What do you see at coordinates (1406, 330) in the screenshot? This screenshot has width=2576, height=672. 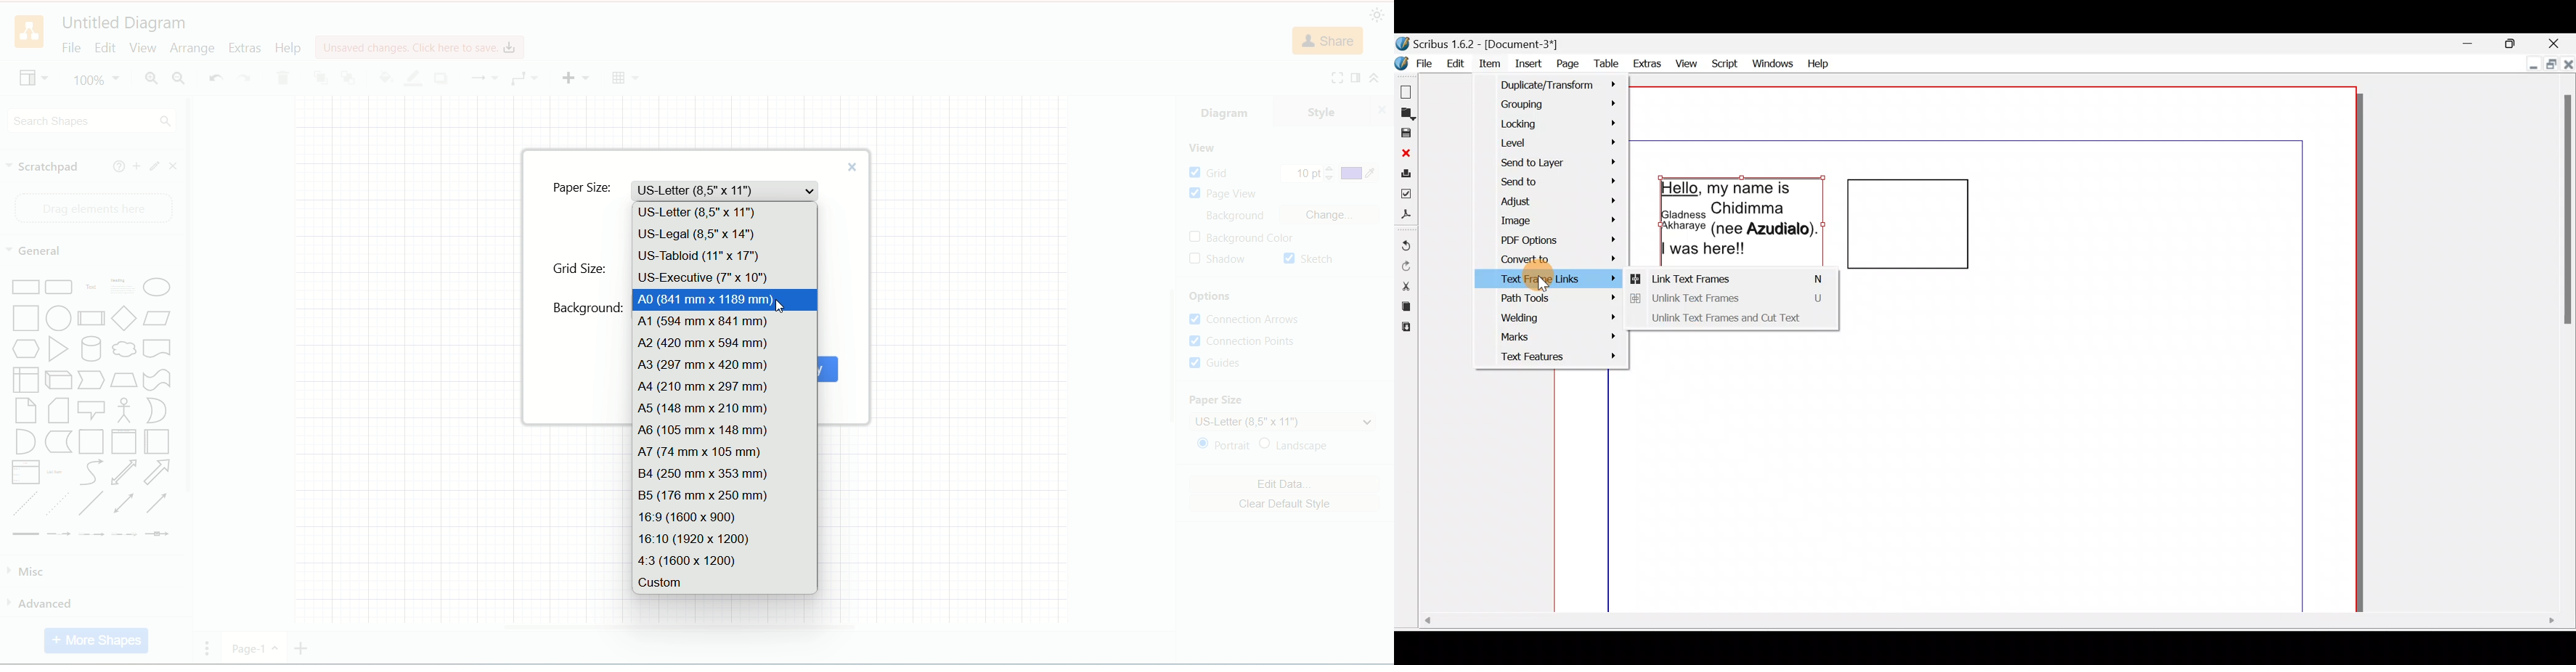 I see `Paste` at bounding box center [1406, 330].